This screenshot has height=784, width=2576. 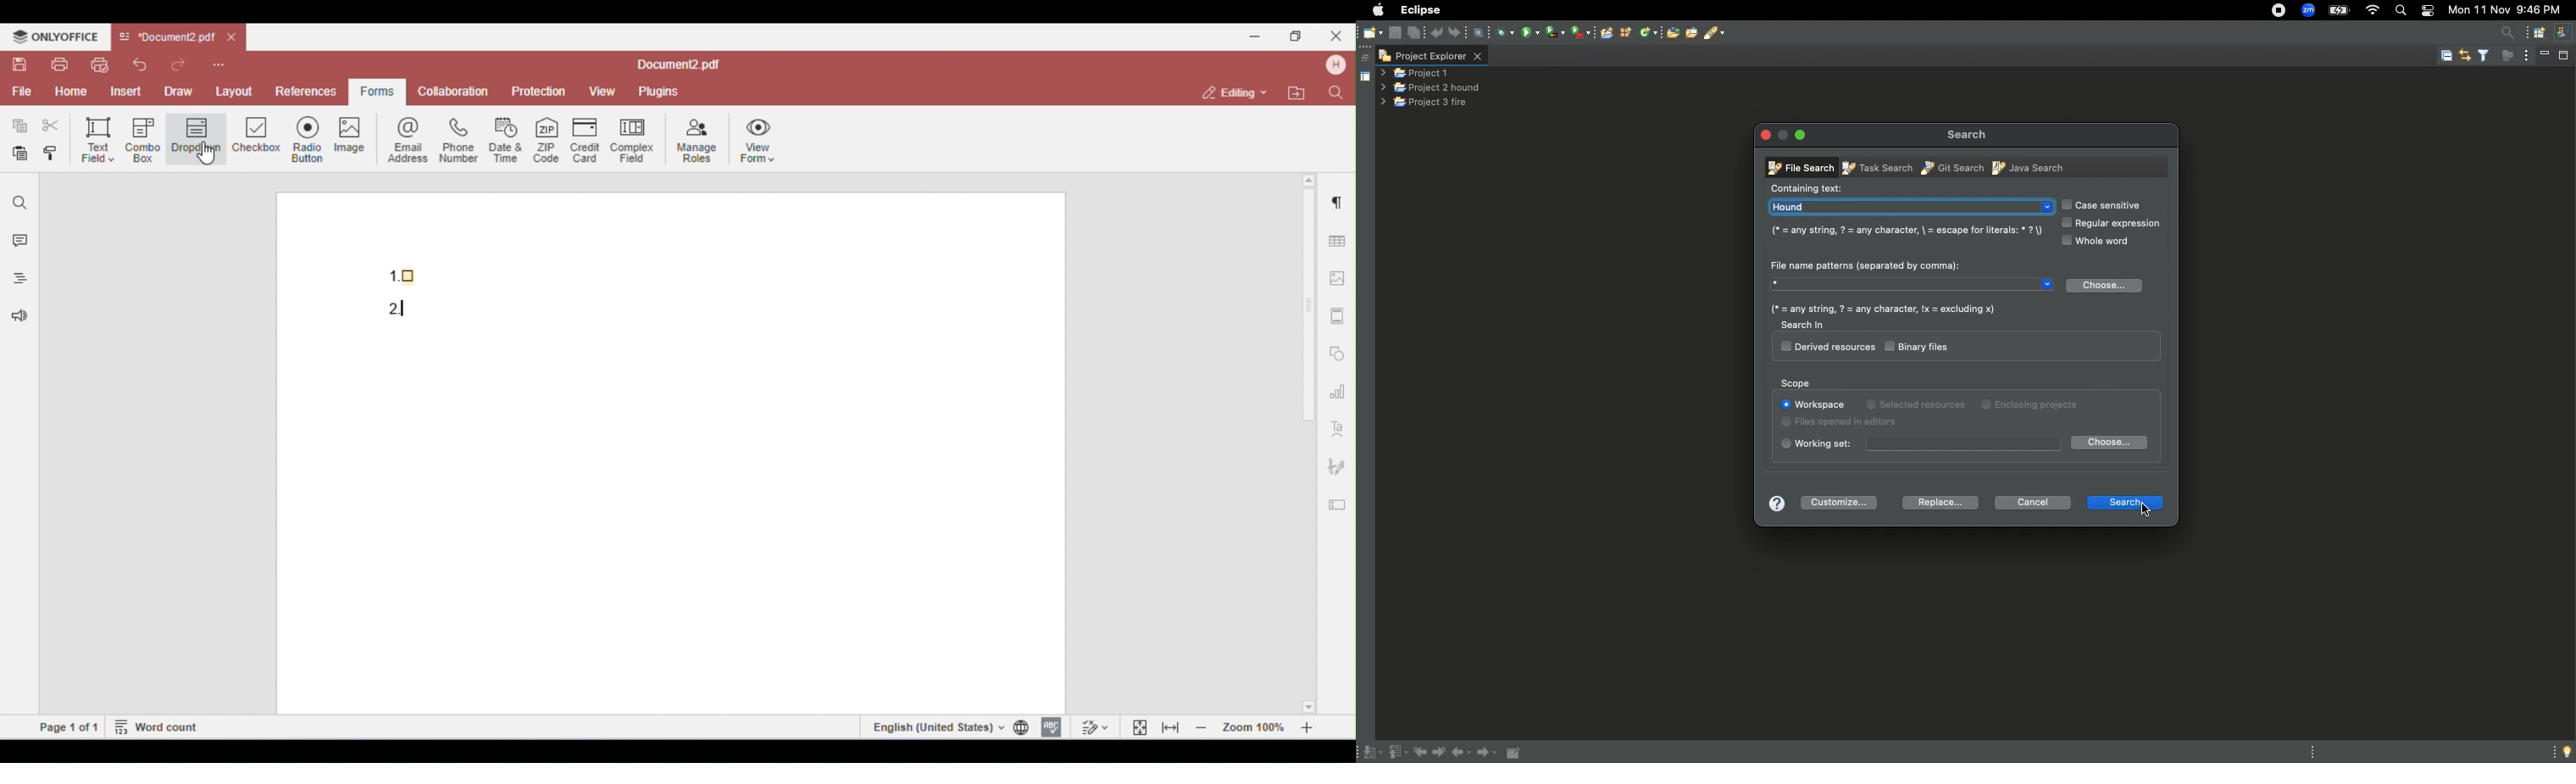 What do you see at coordinates (1441, 753) in the screenshot?
I see `Next edit location` at bounding box center [1441, 753].